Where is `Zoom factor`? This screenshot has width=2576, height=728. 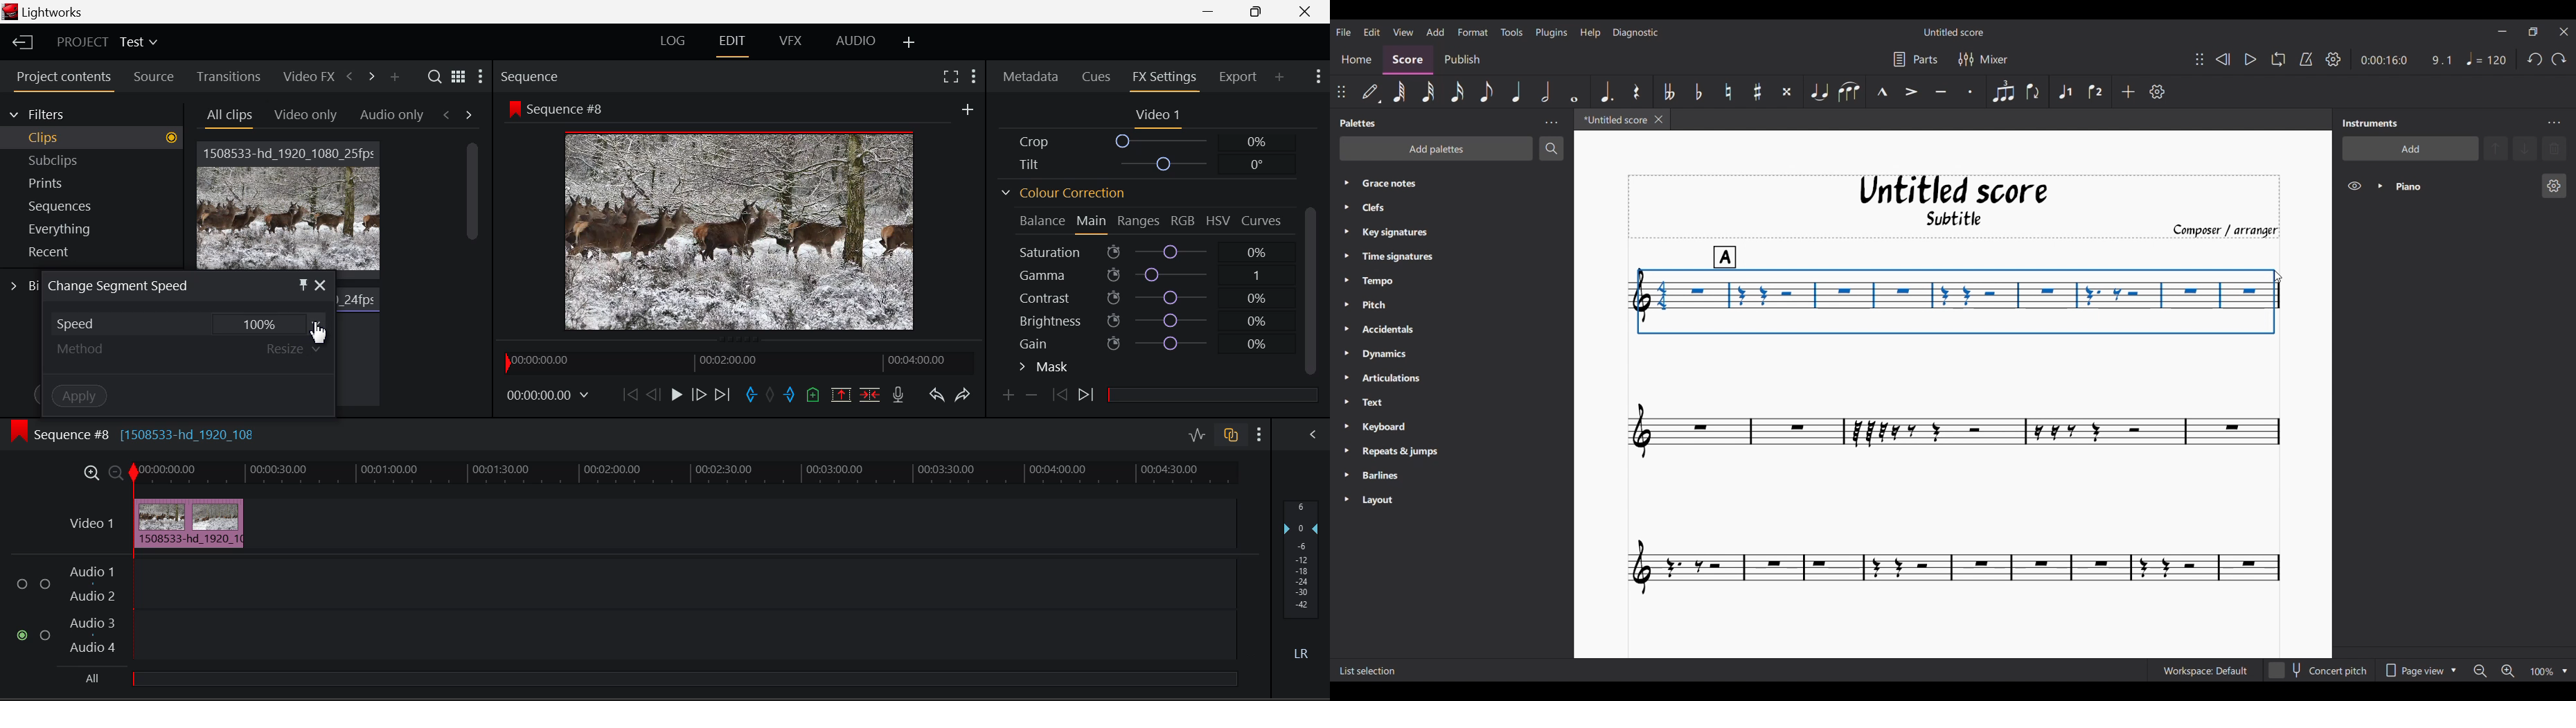 Zoom factor is located at coordinates (2542, 672).